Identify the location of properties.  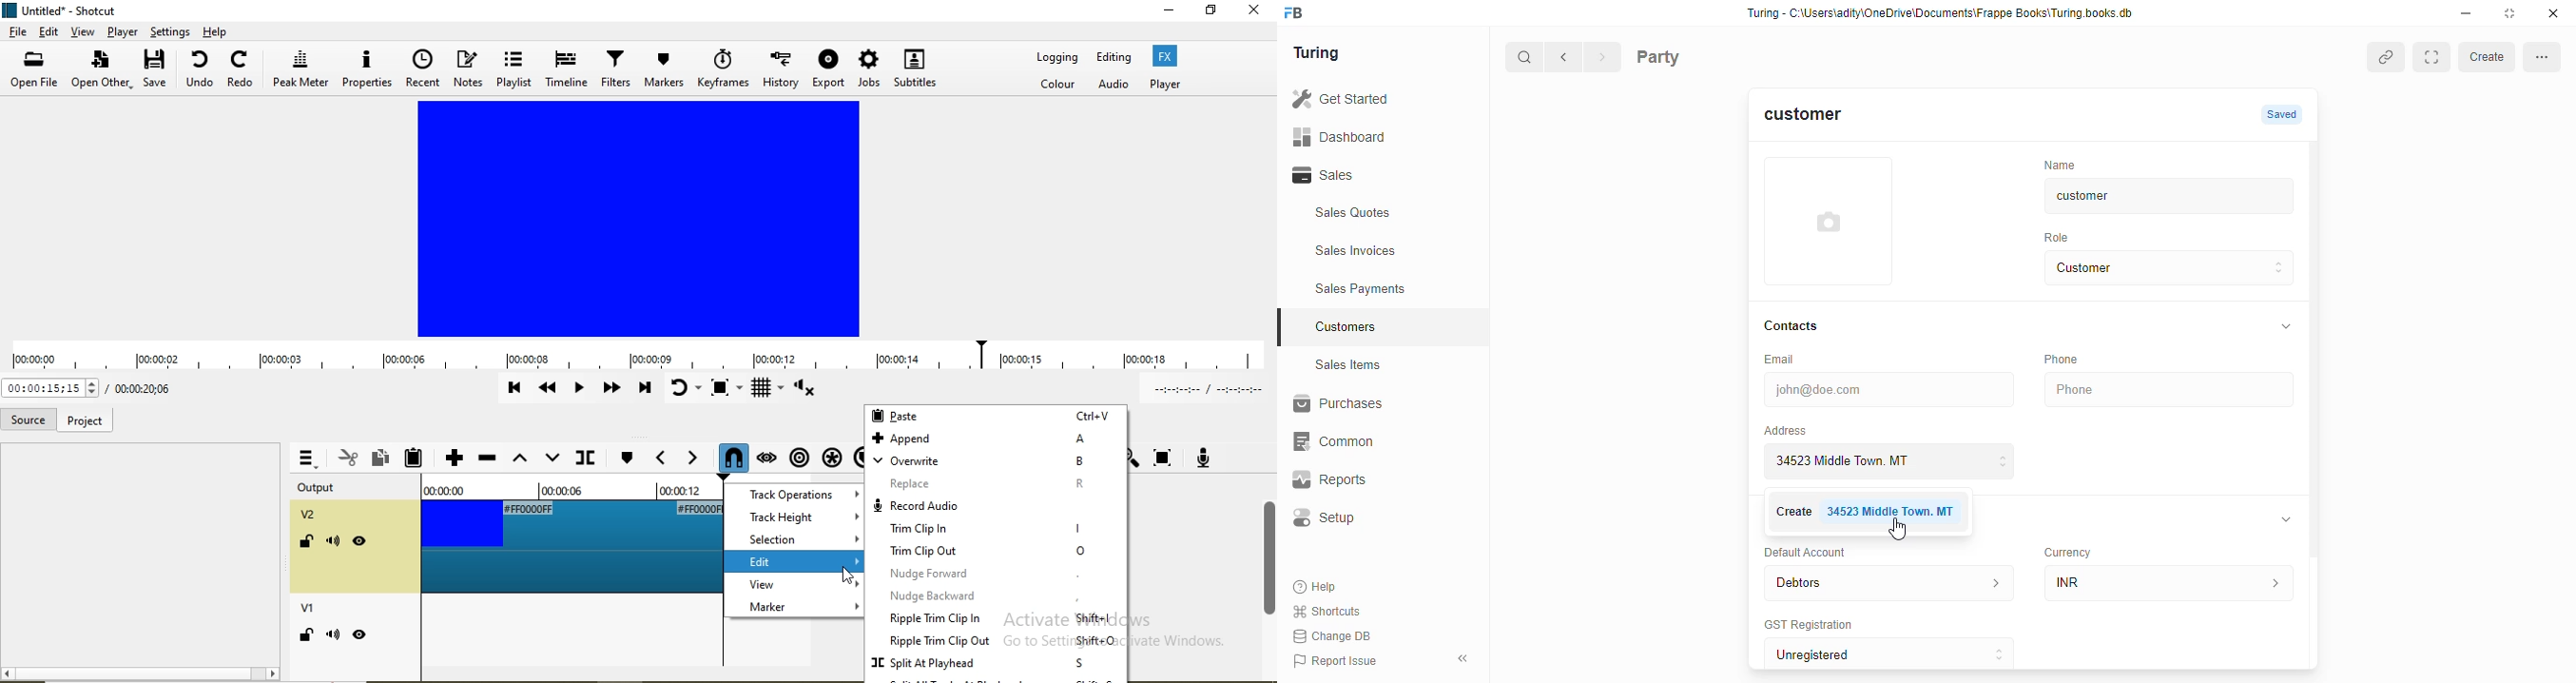
(367, 69).